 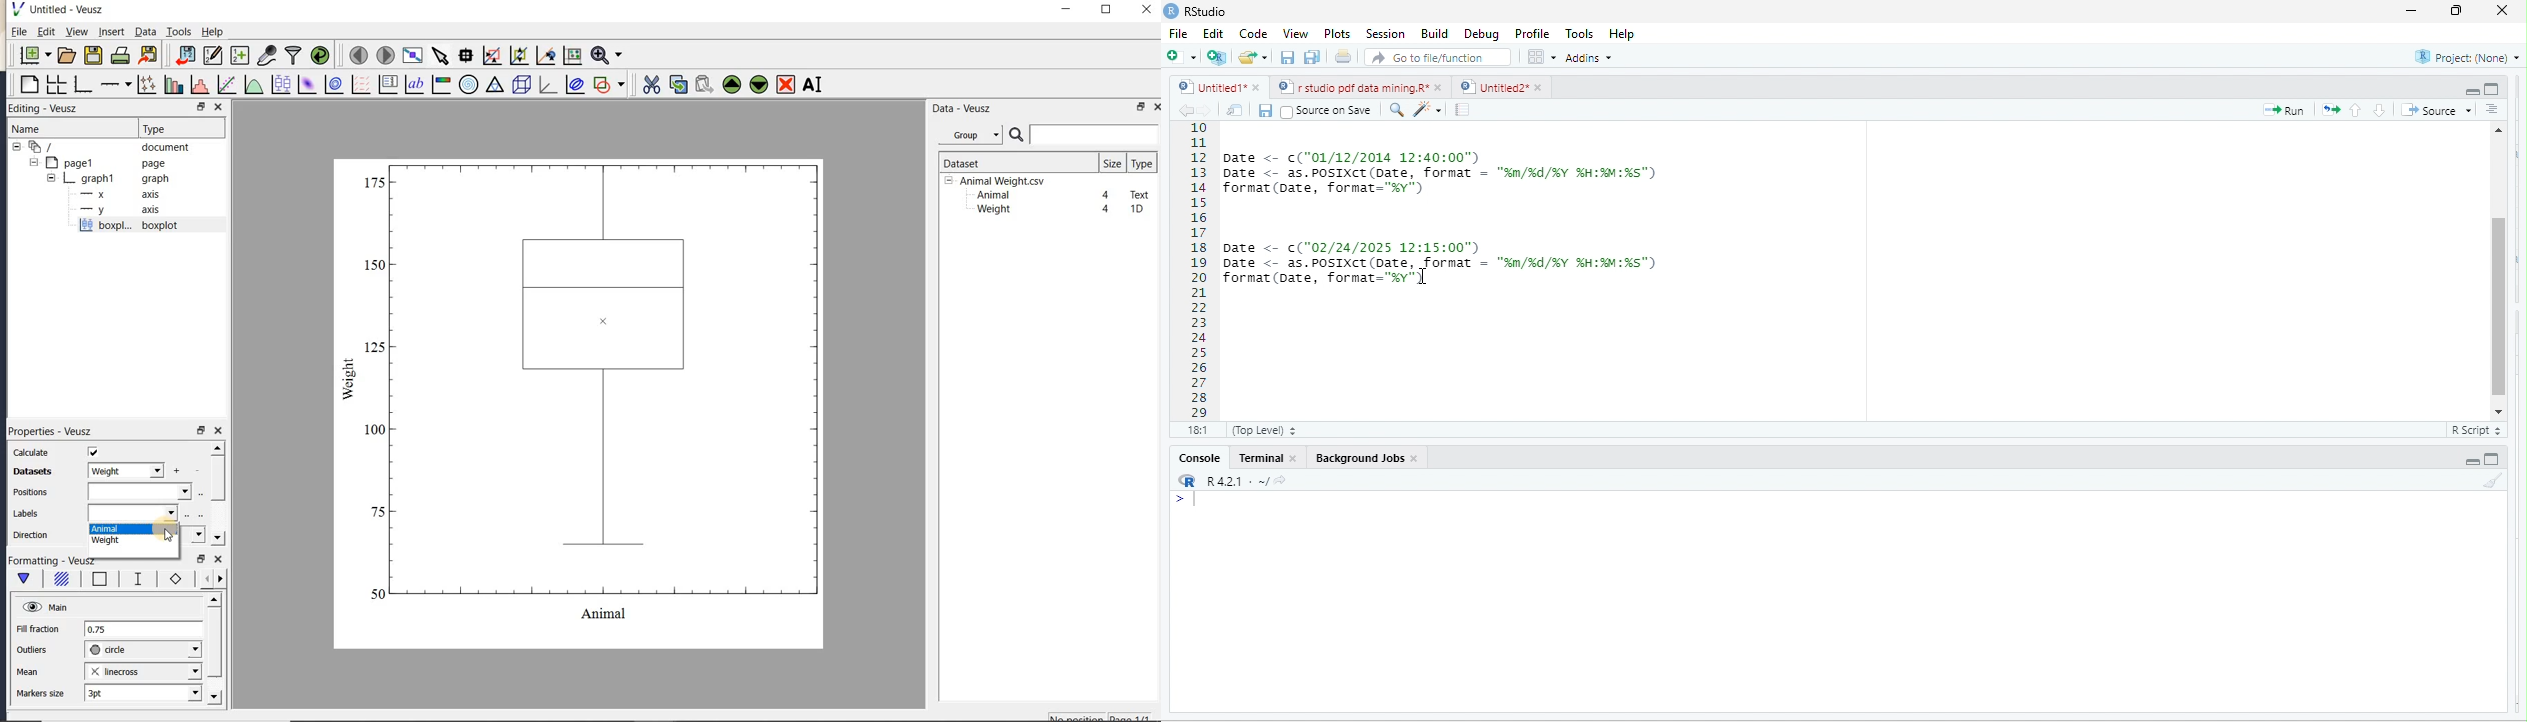 What do you see at coordinates (1199, 459) in the screenshot?
I see `Console` at bounding box center [1199, 459].